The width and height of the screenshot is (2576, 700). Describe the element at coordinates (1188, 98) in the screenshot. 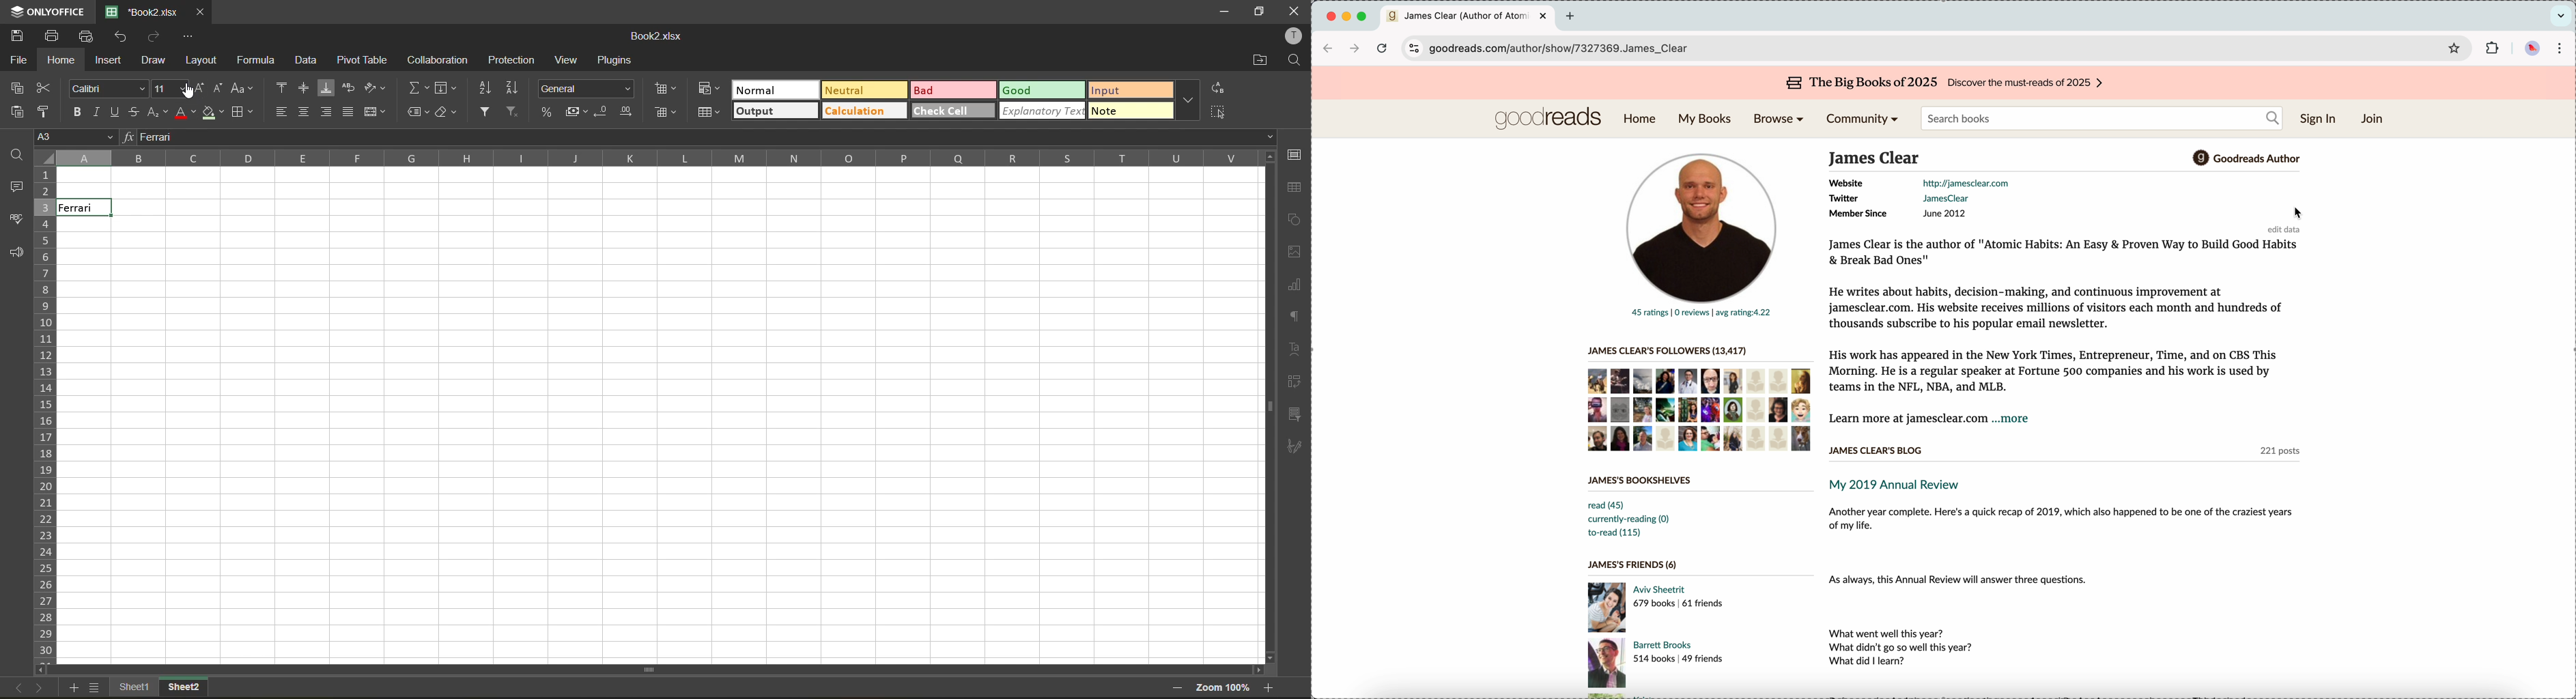

I see `more options` at that location.